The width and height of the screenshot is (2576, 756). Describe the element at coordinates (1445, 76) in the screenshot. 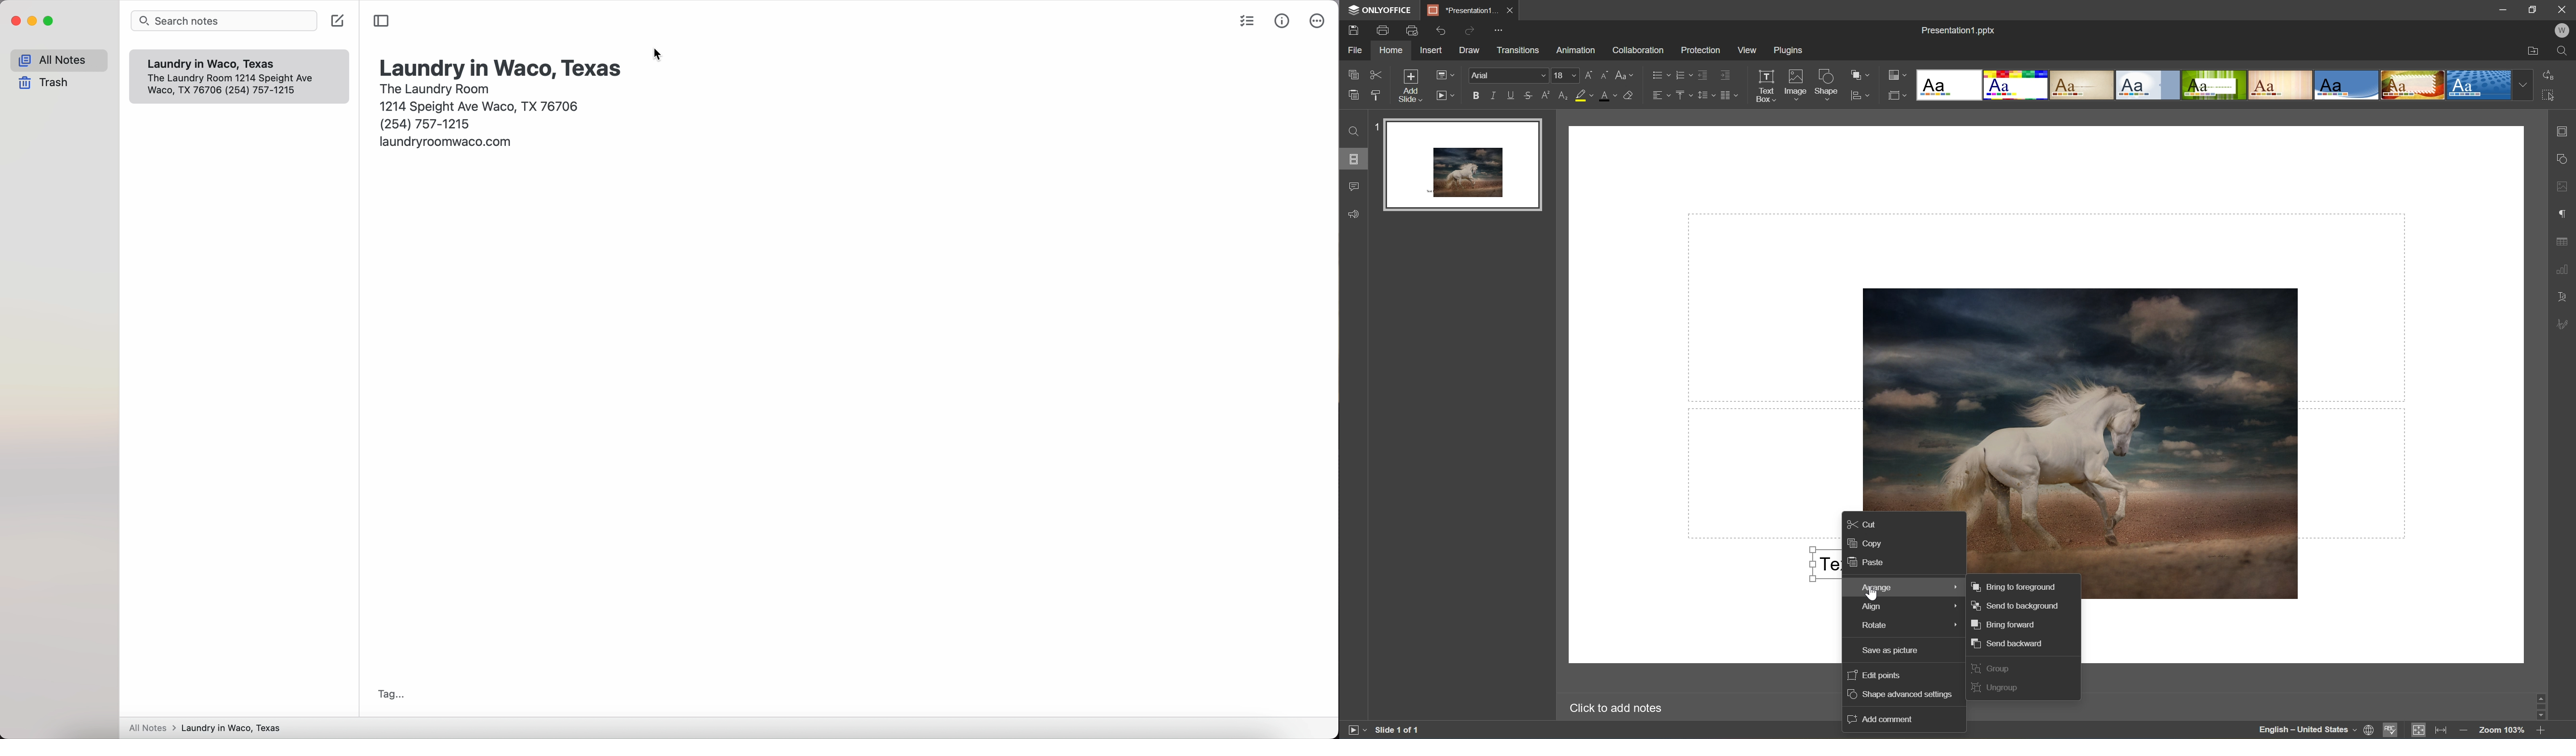

I see `Change slide Layout` at that location.